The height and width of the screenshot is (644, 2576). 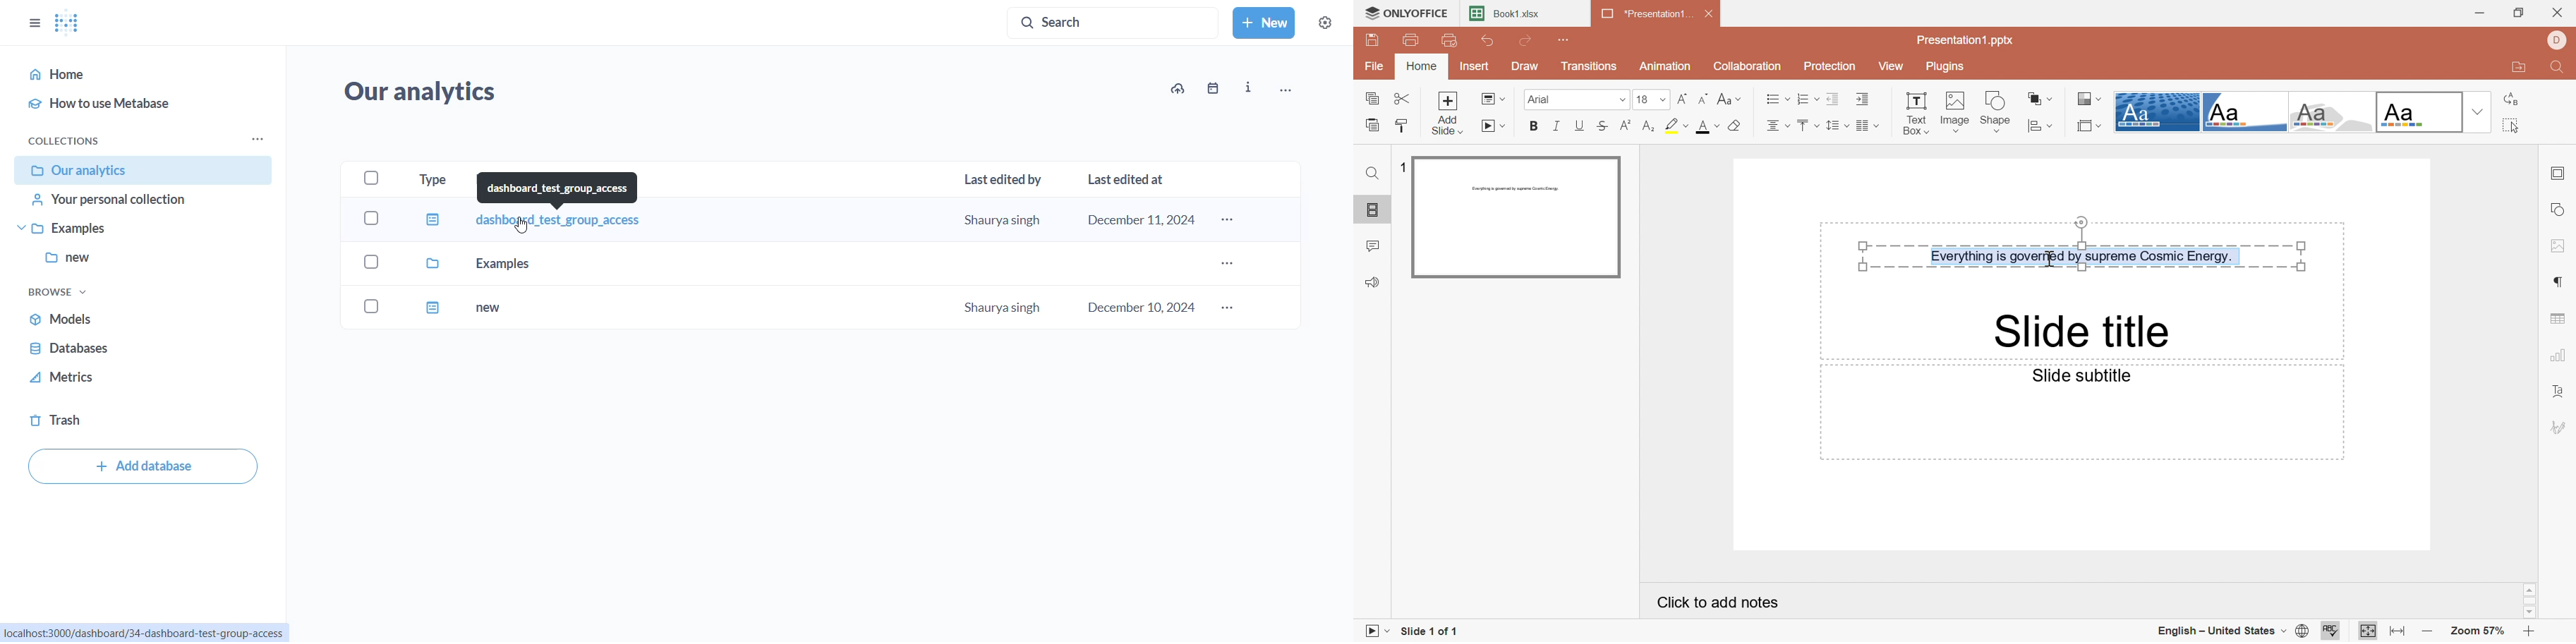 I want to click on DELL, so click(x=2556, y=41).